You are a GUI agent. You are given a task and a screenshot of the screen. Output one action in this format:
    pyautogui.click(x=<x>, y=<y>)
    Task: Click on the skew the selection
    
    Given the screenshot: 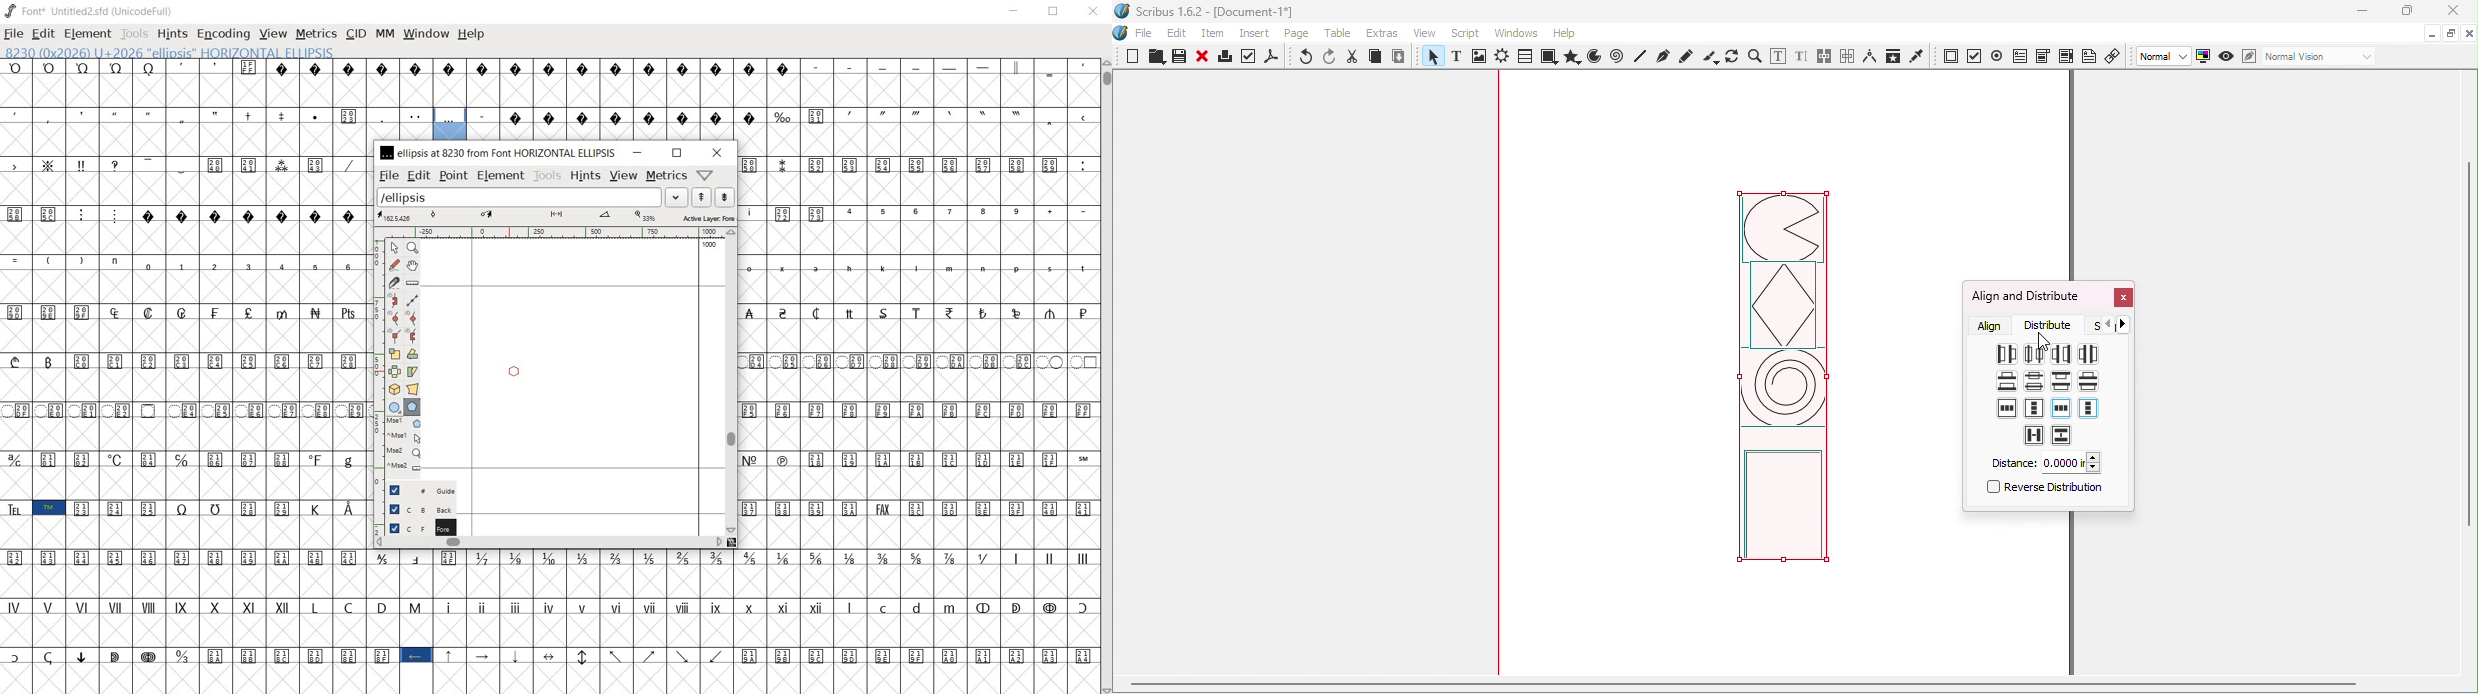 What is the action you would take?
    pyautogui.click(x=414, y=372)
    